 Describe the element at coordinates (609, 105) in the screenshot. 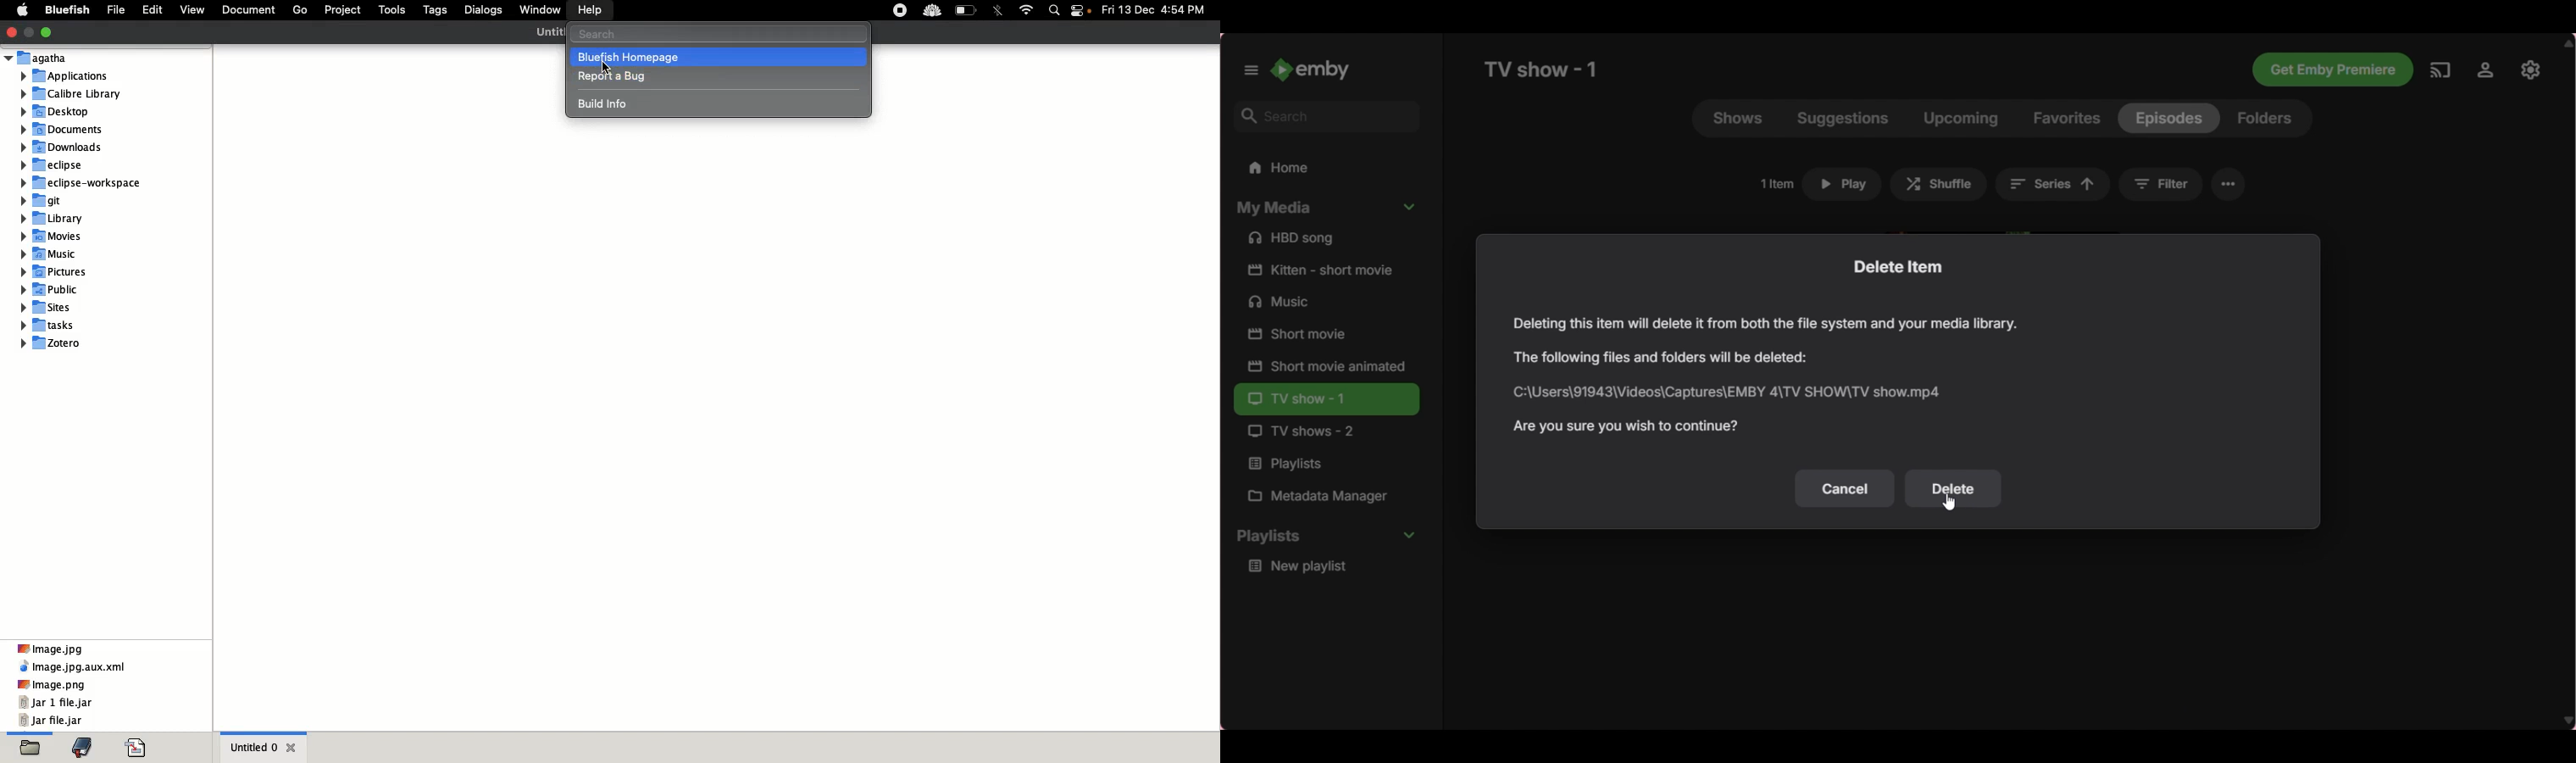

I see `Build info` at that location.